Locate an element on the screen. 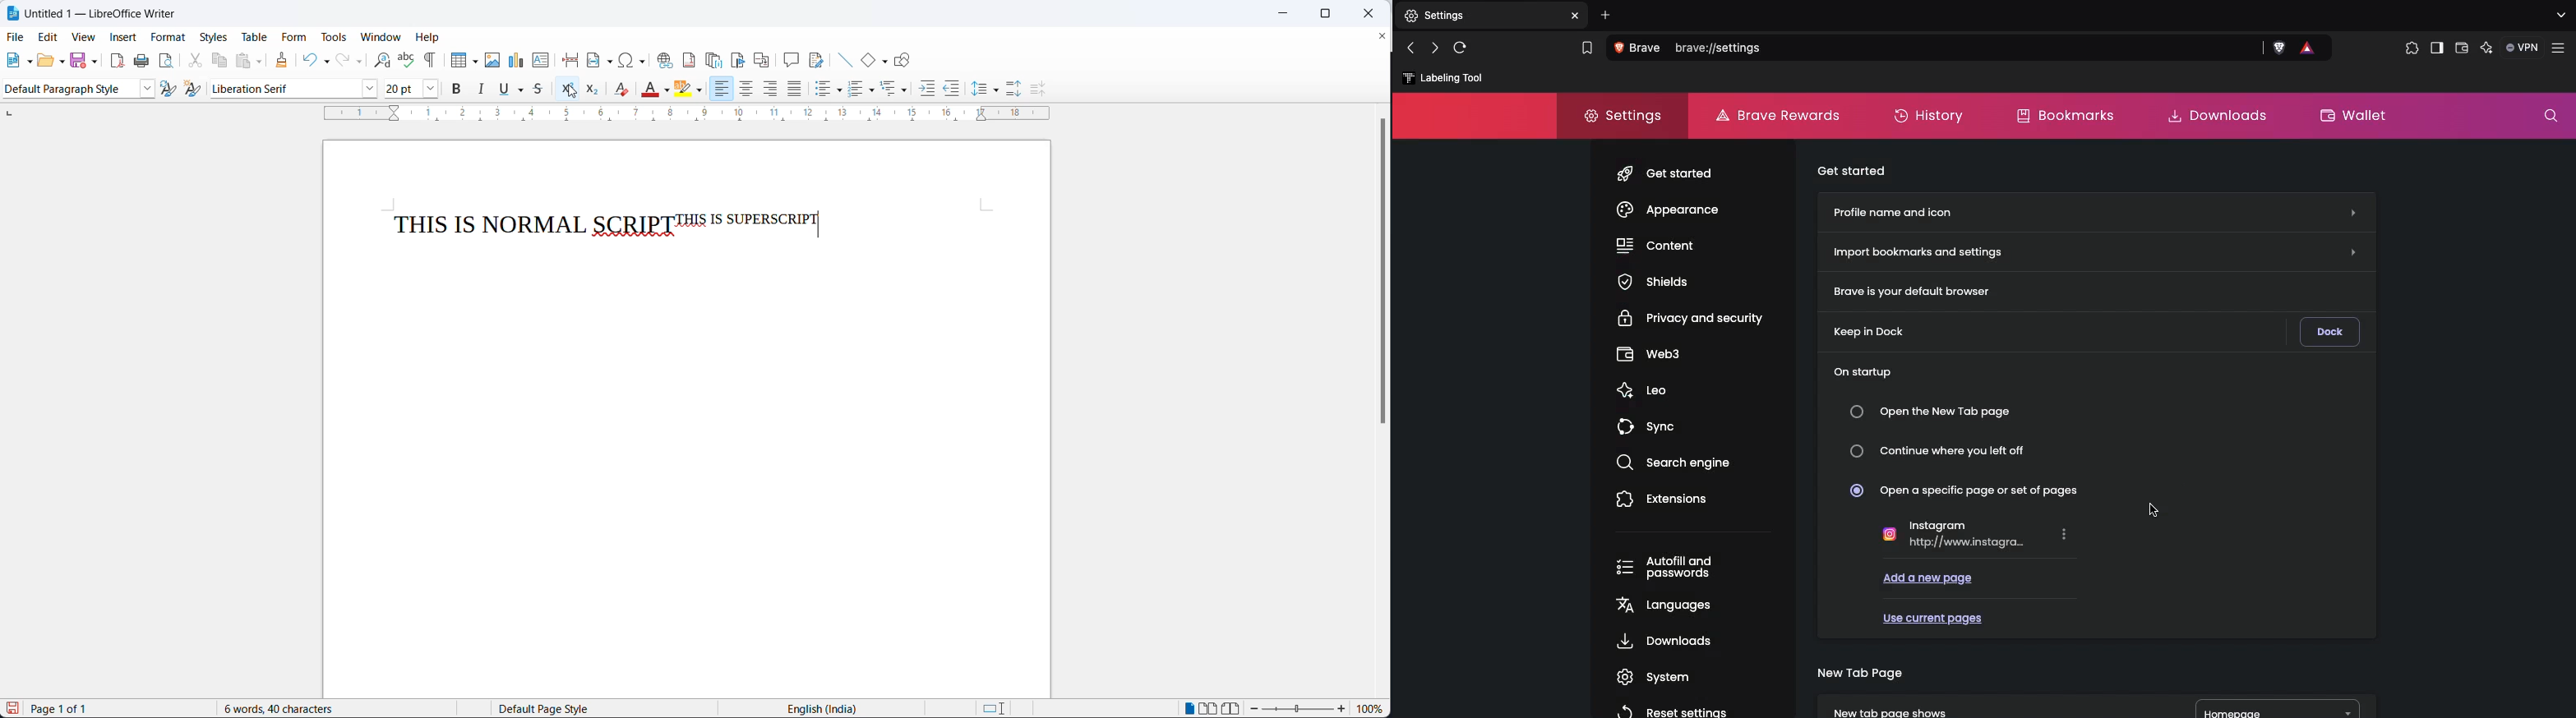  italic is located at coordinates (480, 88).